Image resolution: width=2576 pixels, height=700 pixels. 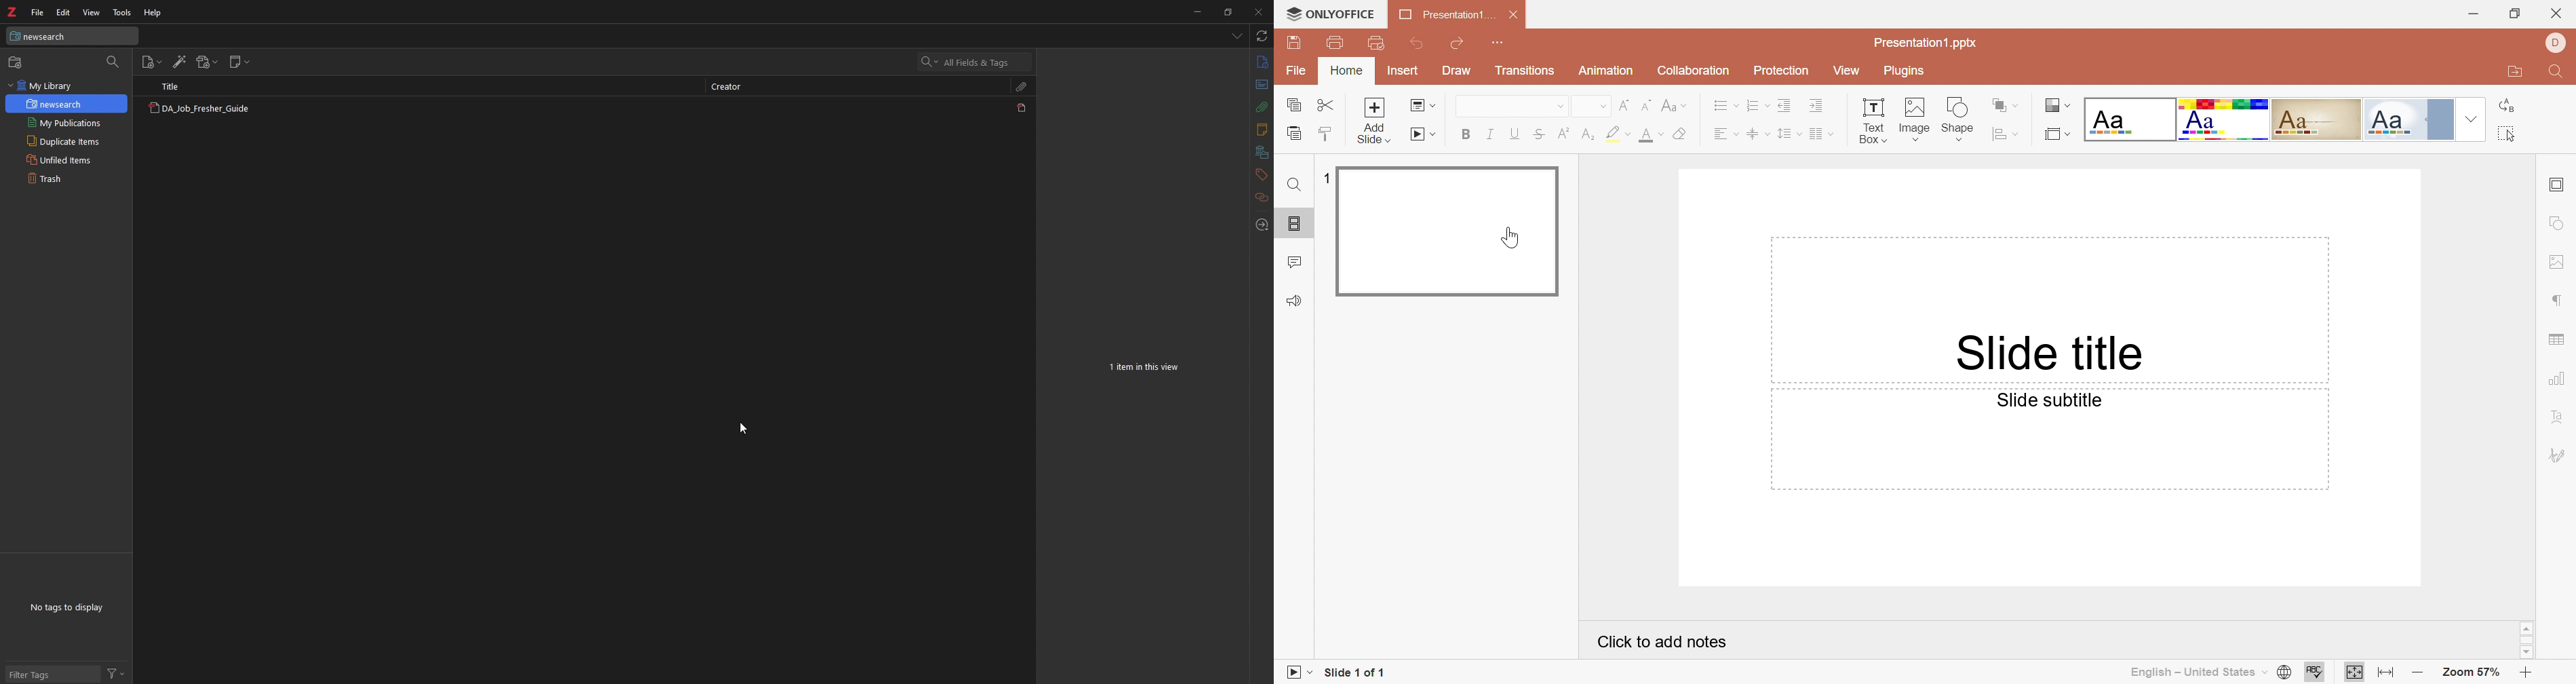 What do you see at coordinates (1323, 173) in the screenshot?
I see `1` at bounding box center [1323, 173].